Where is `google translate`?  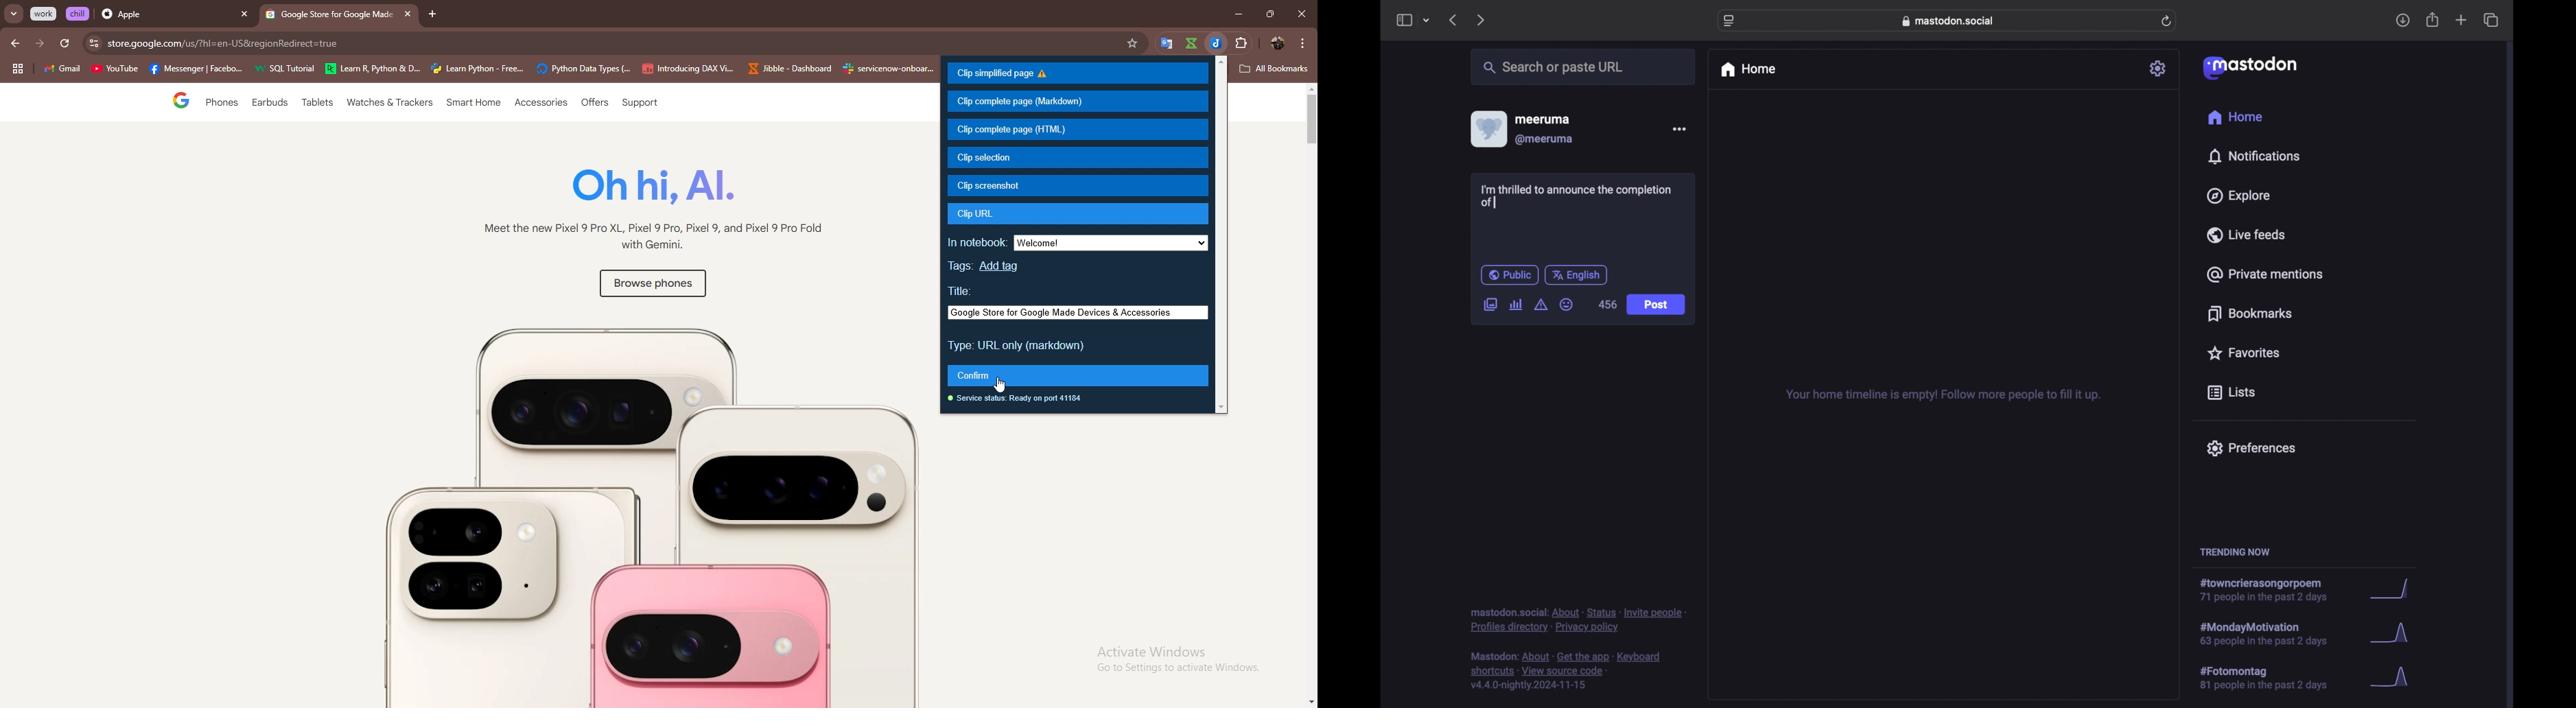
google translate is located at coordinates (1164, 44).